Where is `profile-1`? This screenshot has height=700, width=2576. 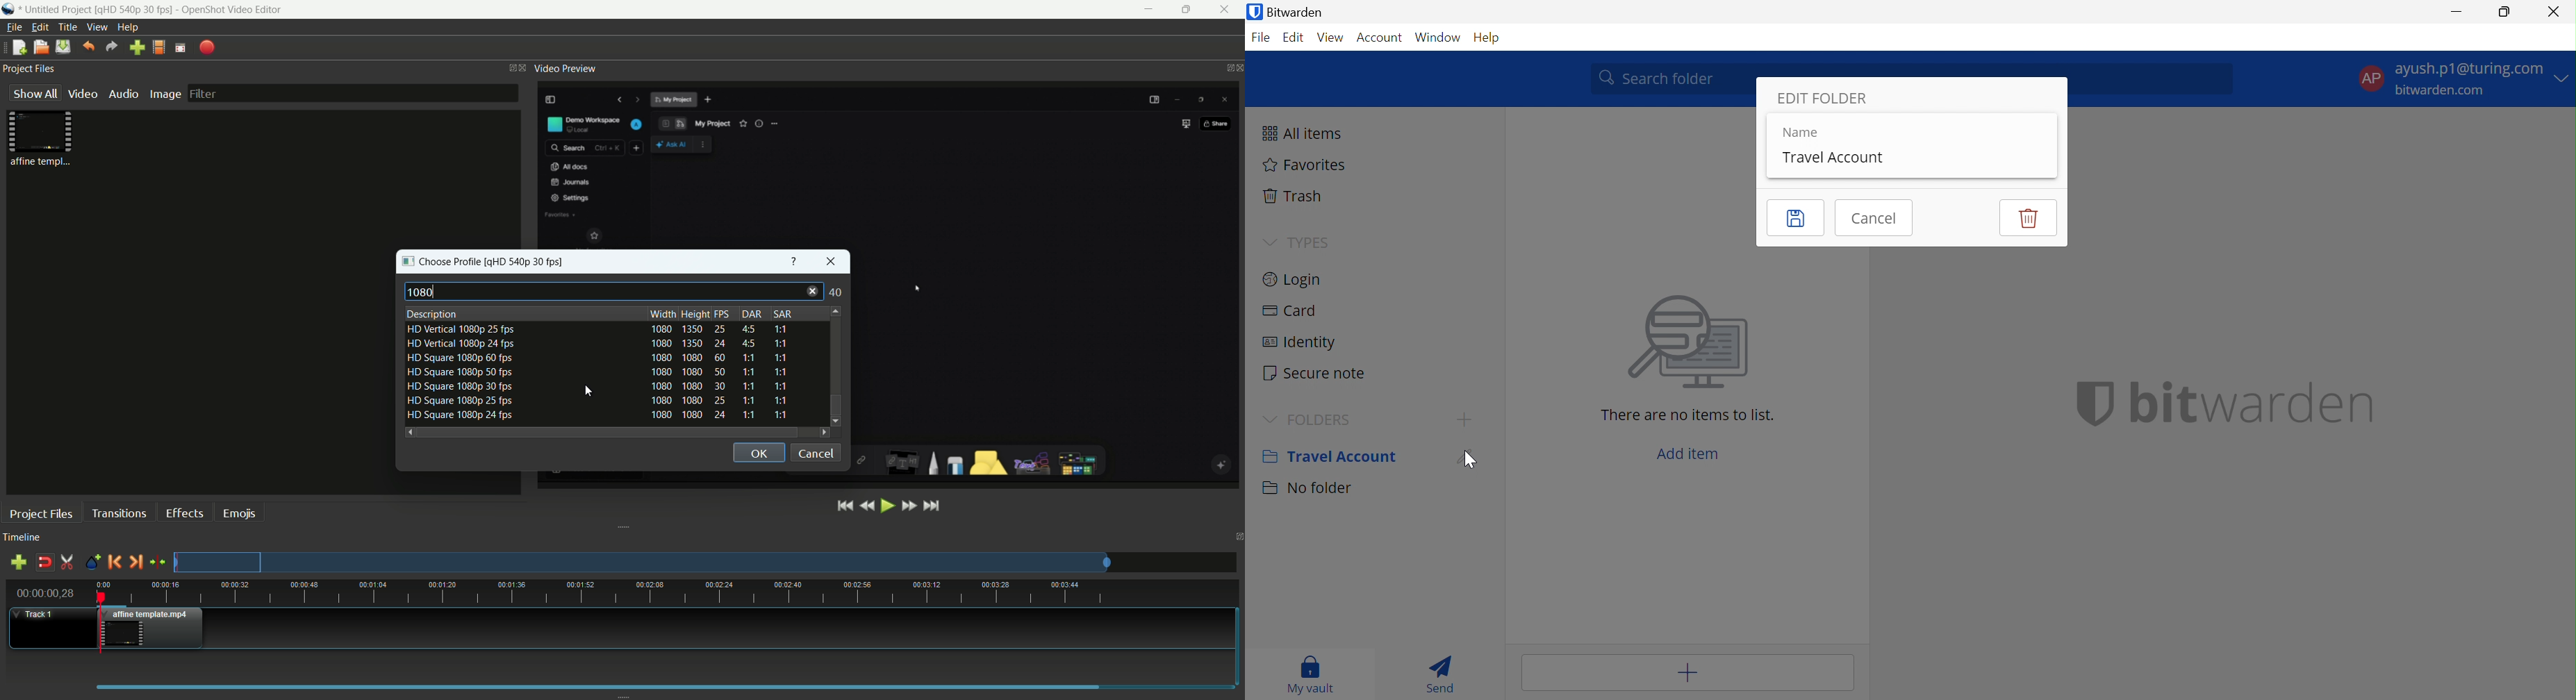
profile-1 is located at coordinates (598, 330).